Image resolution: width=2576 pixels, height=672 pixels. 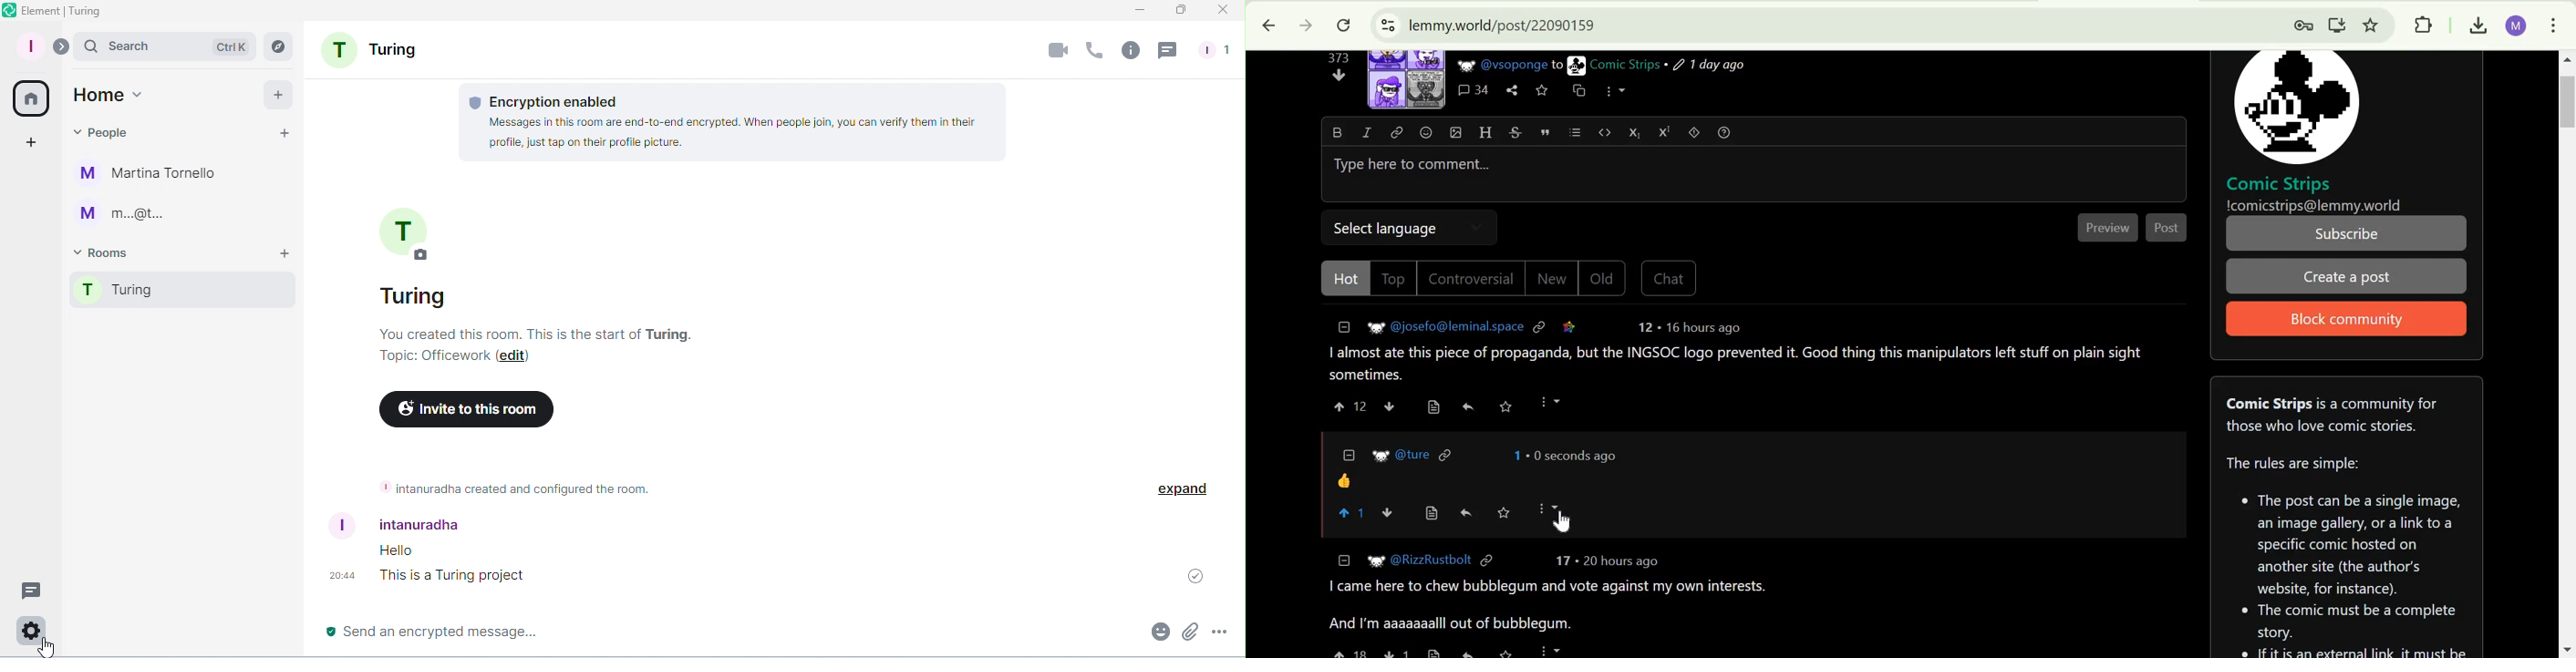 I want to click on Cursor, so click(x=41, y=647).